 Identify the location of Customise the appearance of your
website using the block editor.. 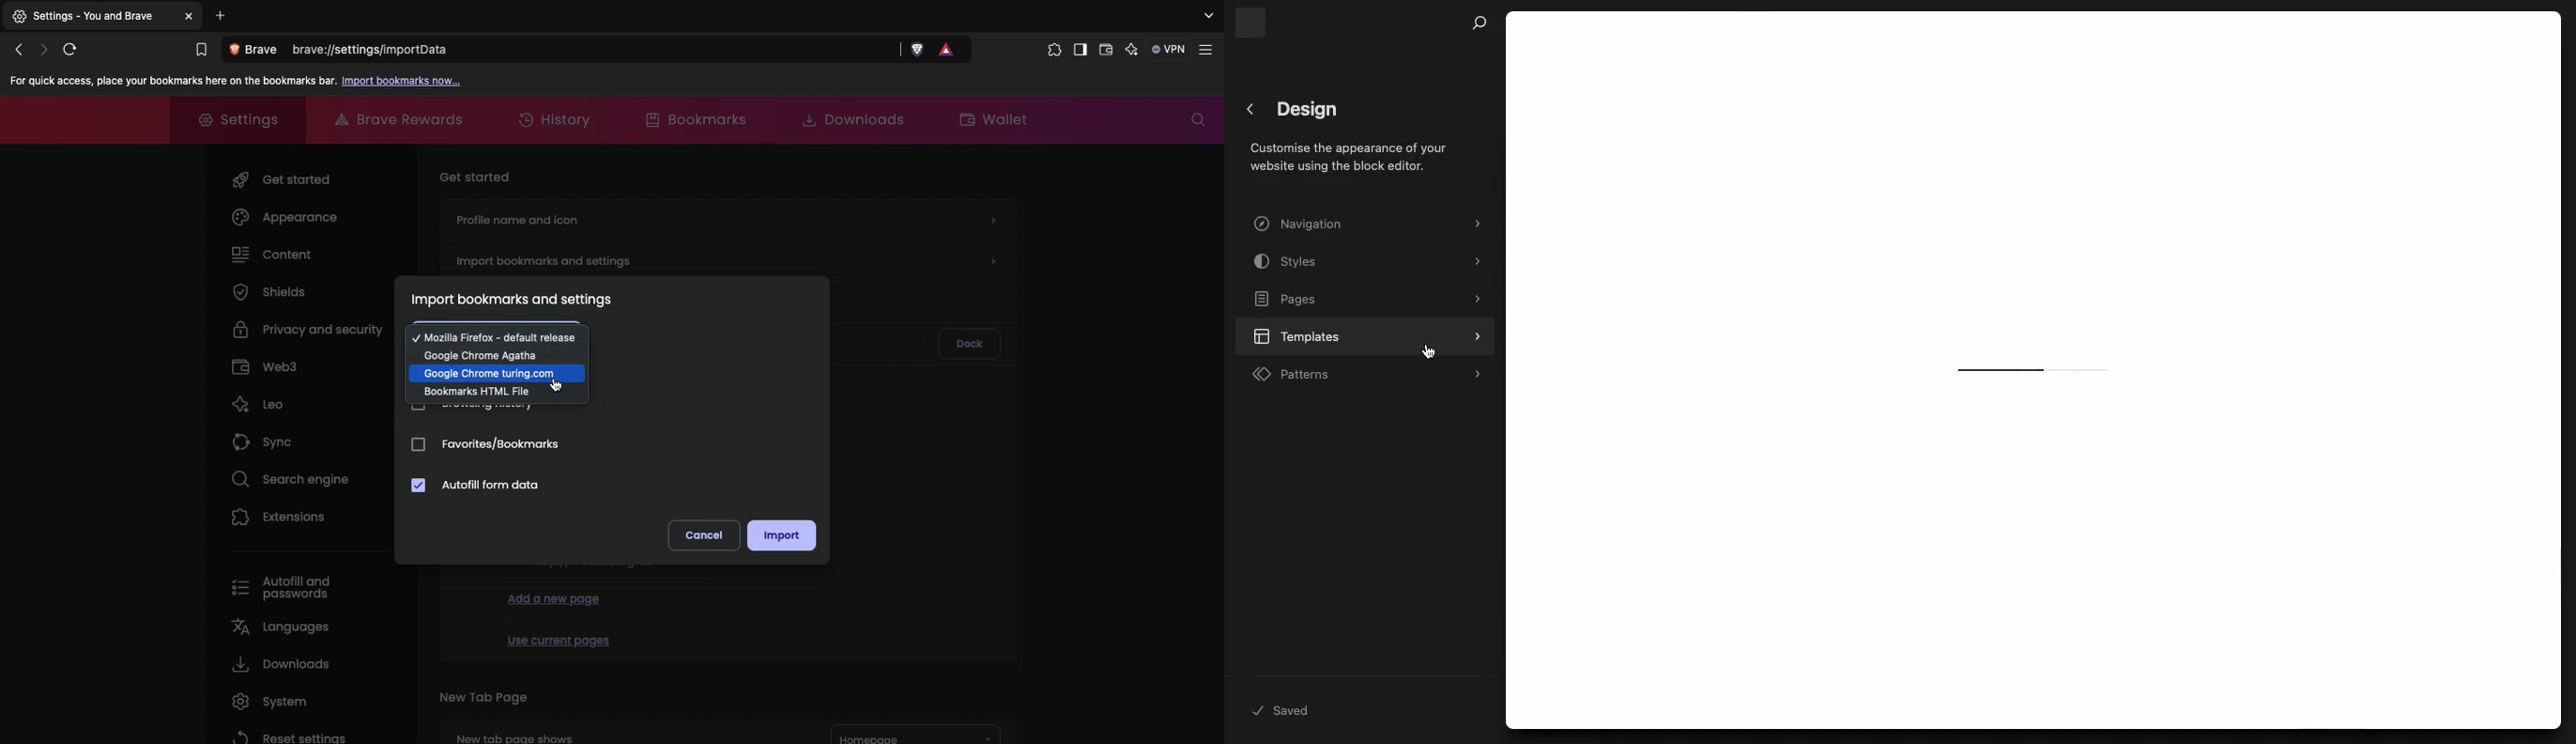
(1346, 159).